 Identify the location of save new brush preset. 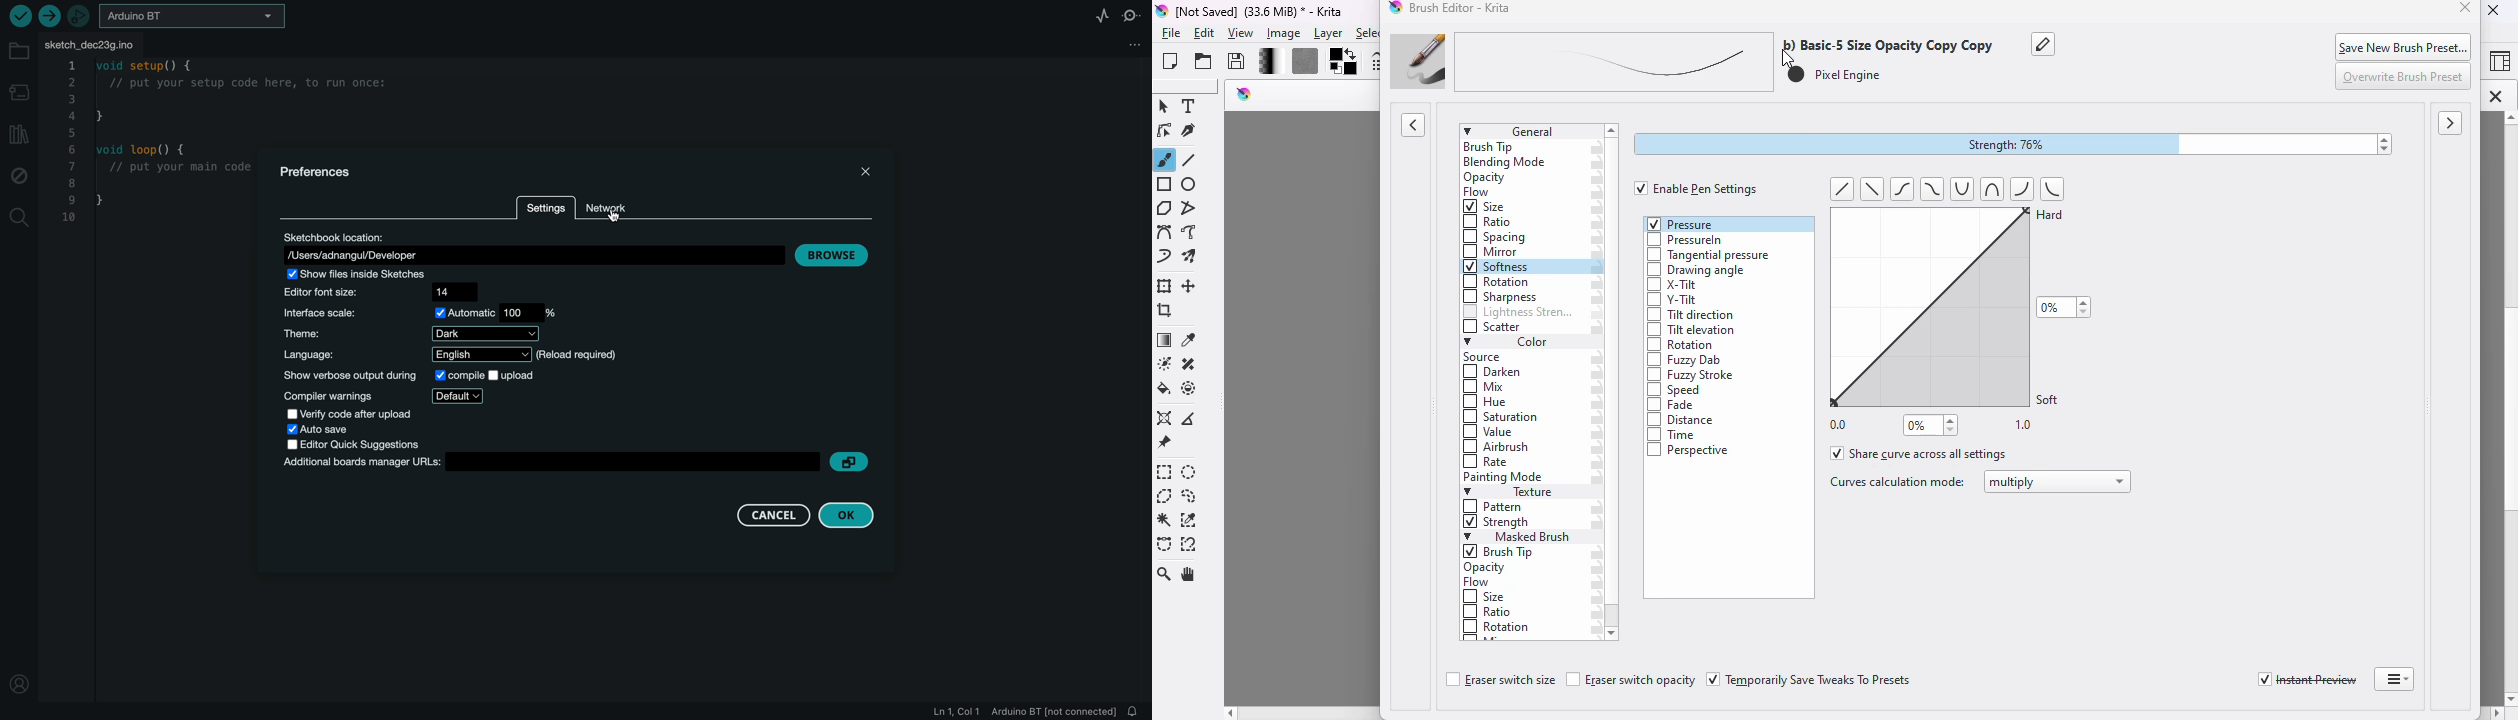
(2405, 46).